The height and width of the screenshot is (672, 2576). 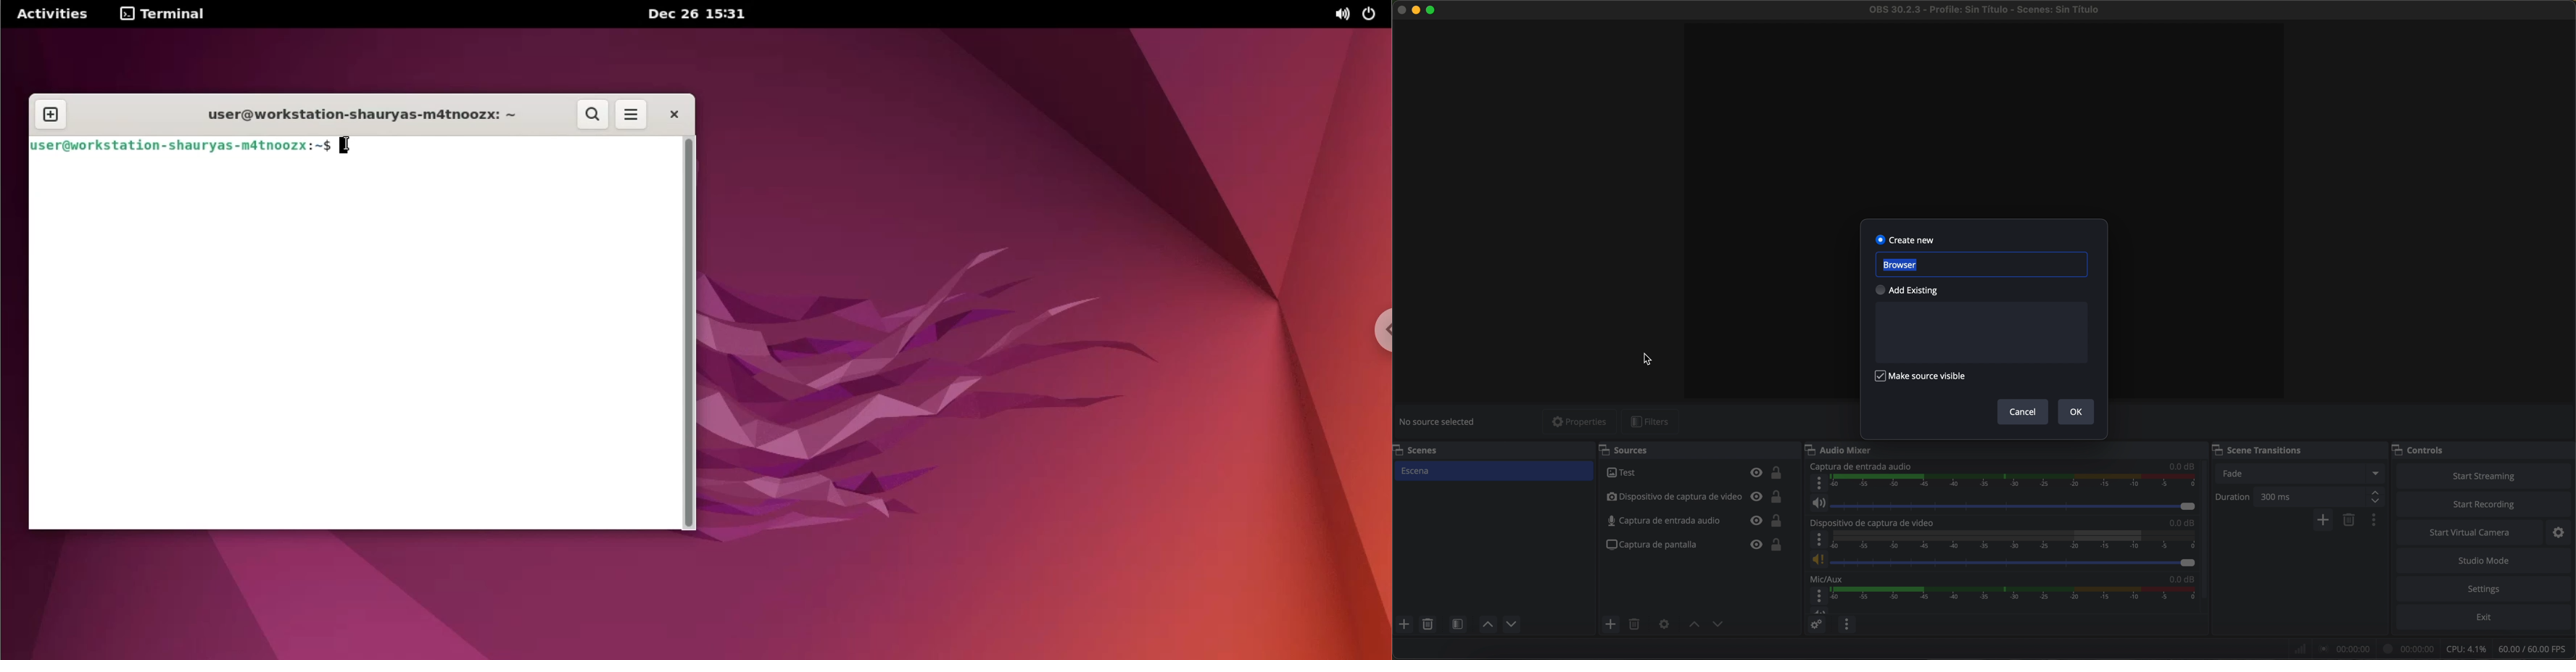 What do you see at coordinates (2487, 618) in the screenshot?
I see `exit` at bounding box center [2487, 618].